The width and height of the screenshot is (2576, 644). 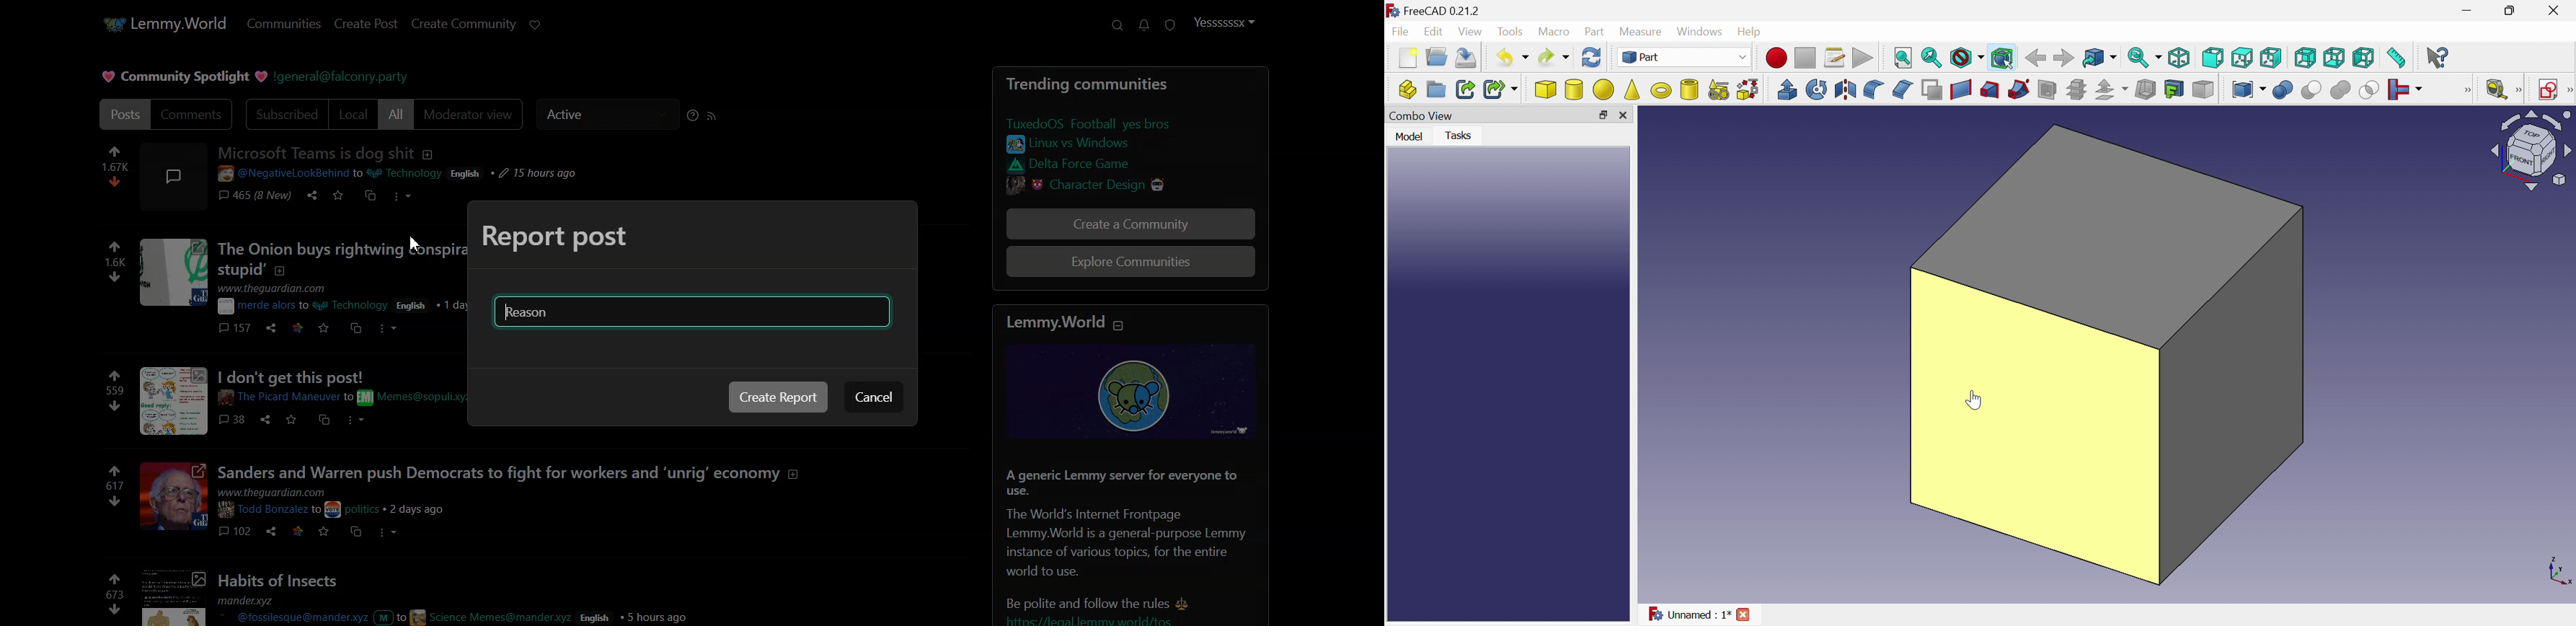 I want to click on Hyperlink, so click(x=344, y=77).